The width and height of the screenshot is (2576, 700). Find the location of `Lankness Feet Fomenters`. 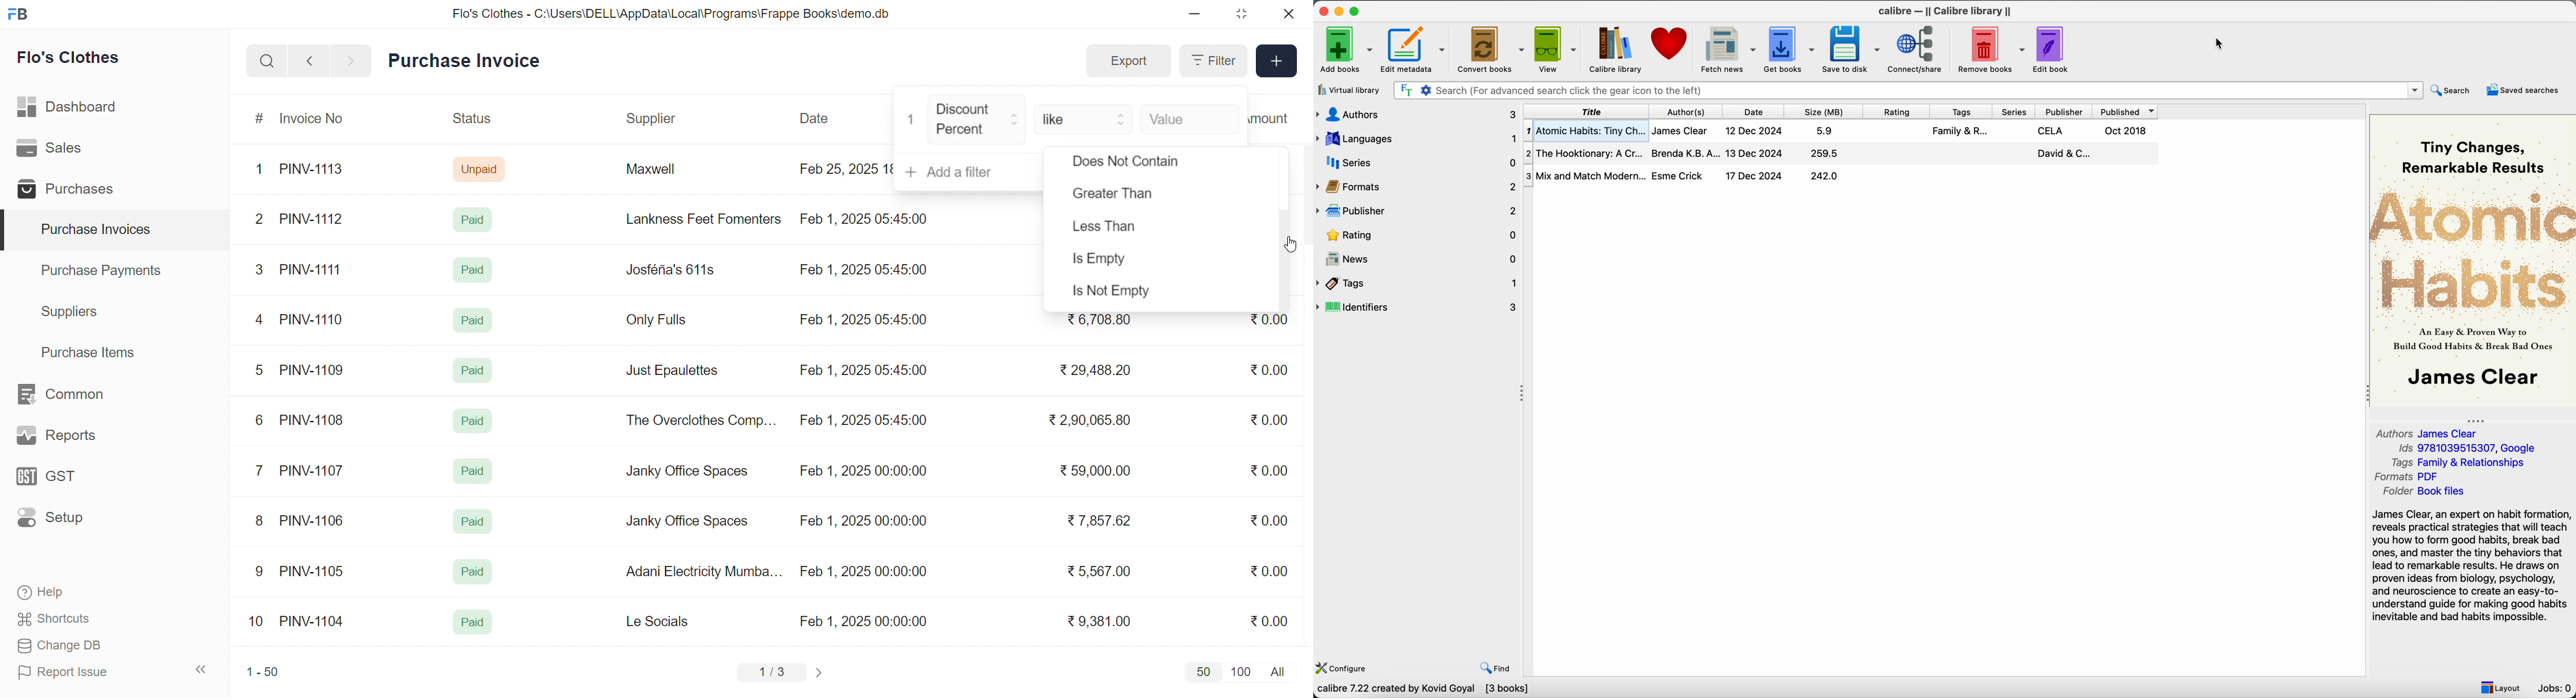

Lankness Feet Fomenters is located at coordinates (695, 219).